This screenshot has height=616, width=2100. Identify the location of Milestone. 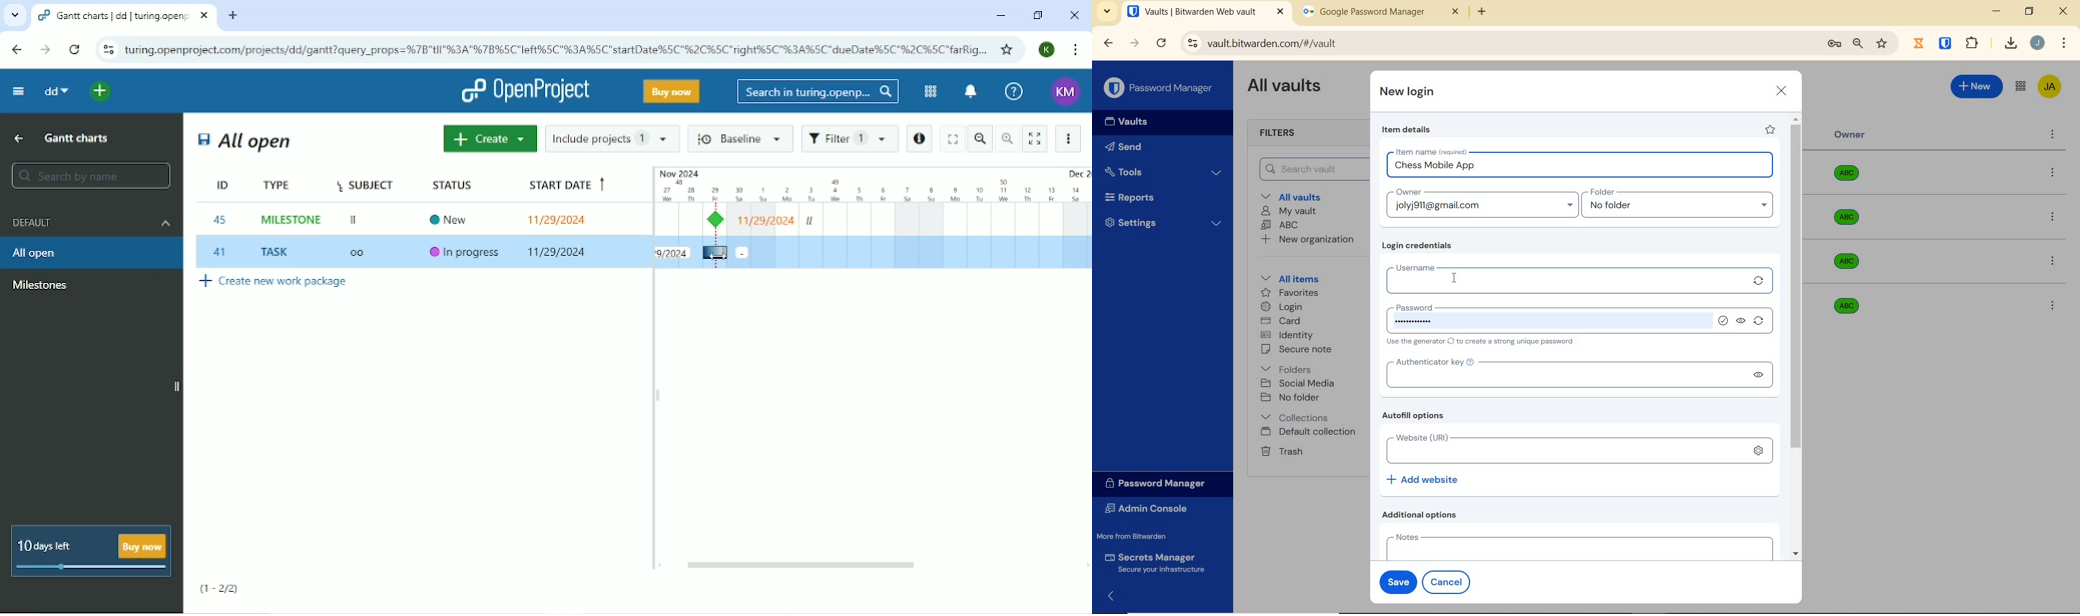
(719, 220).